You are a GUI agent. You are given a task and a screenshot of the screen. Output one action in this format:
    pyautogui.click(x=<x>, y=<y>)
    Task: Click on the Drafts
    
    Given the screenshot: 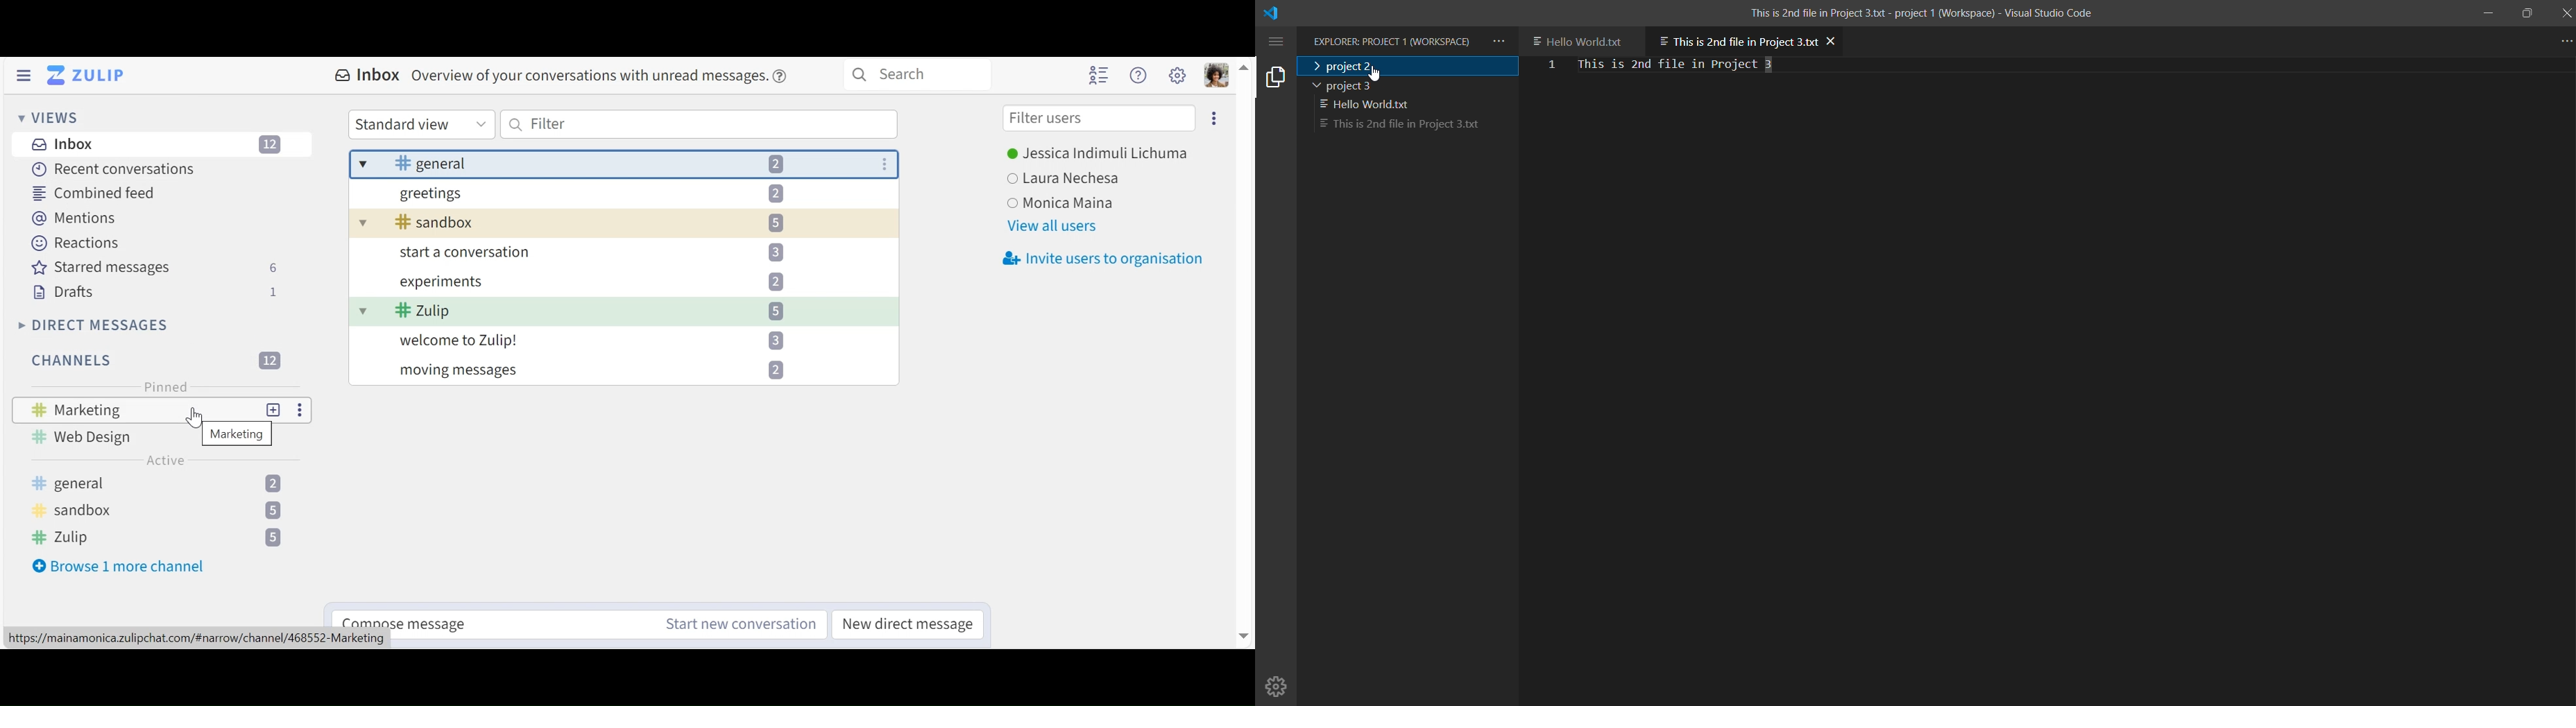 What is the action you would take?
    pyautogui.click(x=154, y=292)
    